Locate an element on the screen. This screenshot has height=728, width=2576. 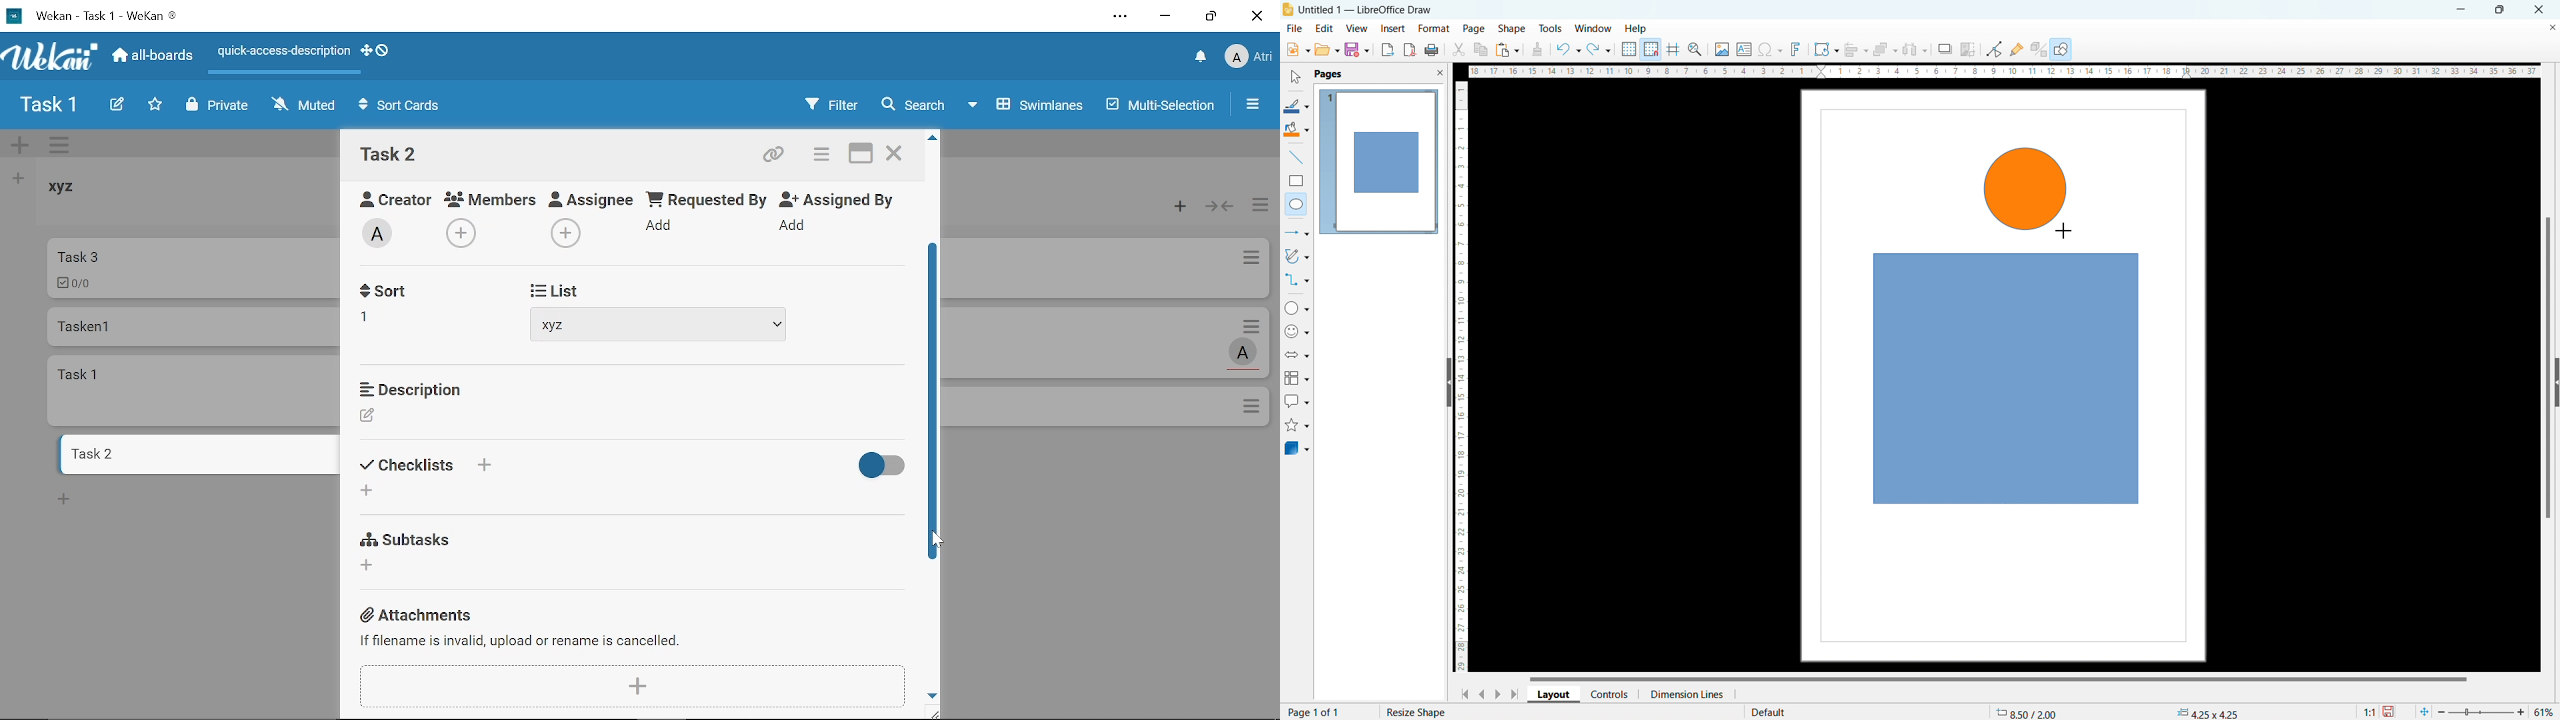
Manage swimlane is located at coordinates (61, 147).